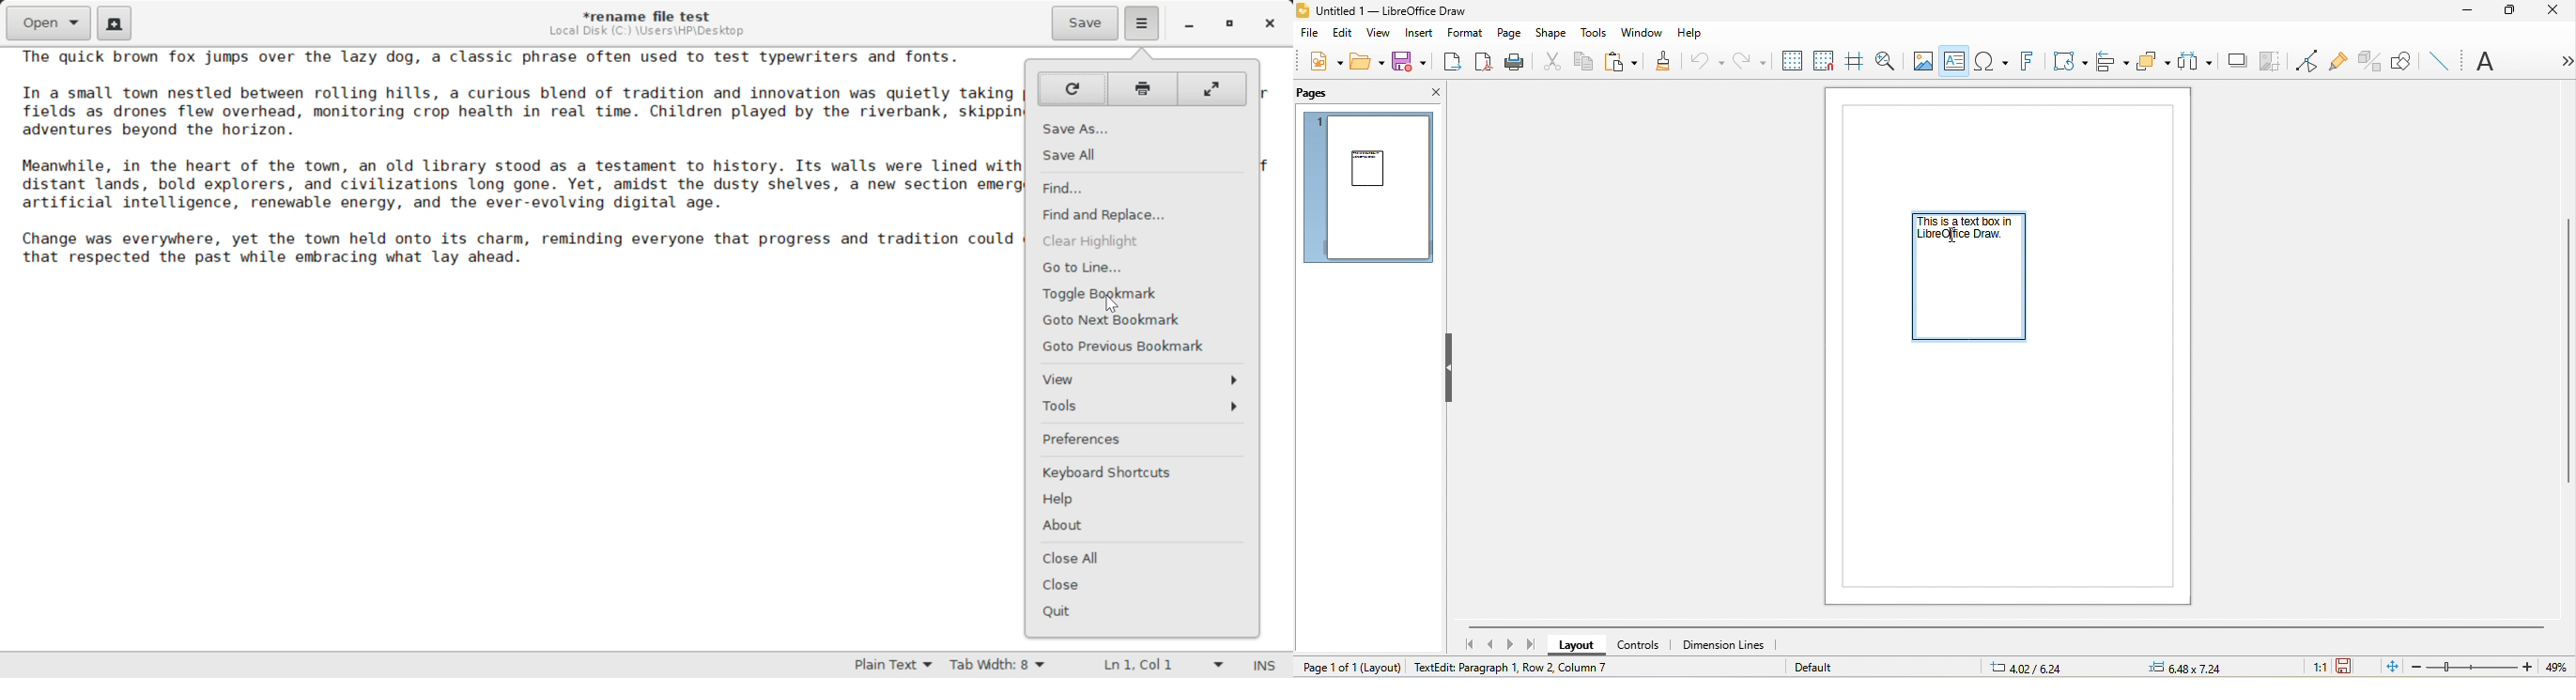 This screenshot has width=2576, height=700. What do you see at coordinates (1463, 643) in the screenshot?
I see `first page` at bounding box center [1463, 643].